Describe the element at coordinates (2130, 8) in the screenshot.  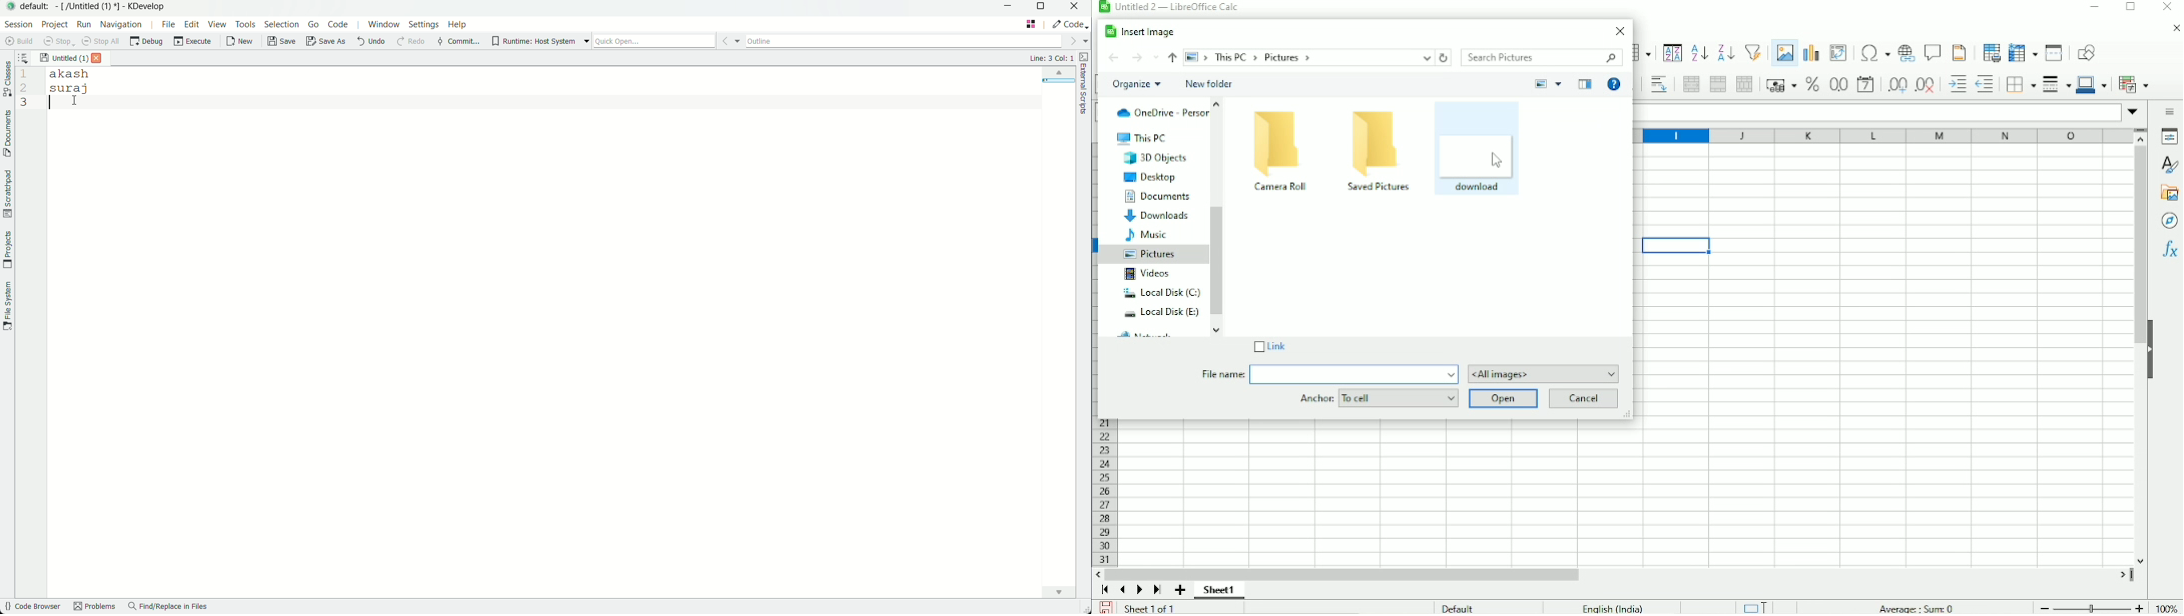
I see `Restore down` at that location.